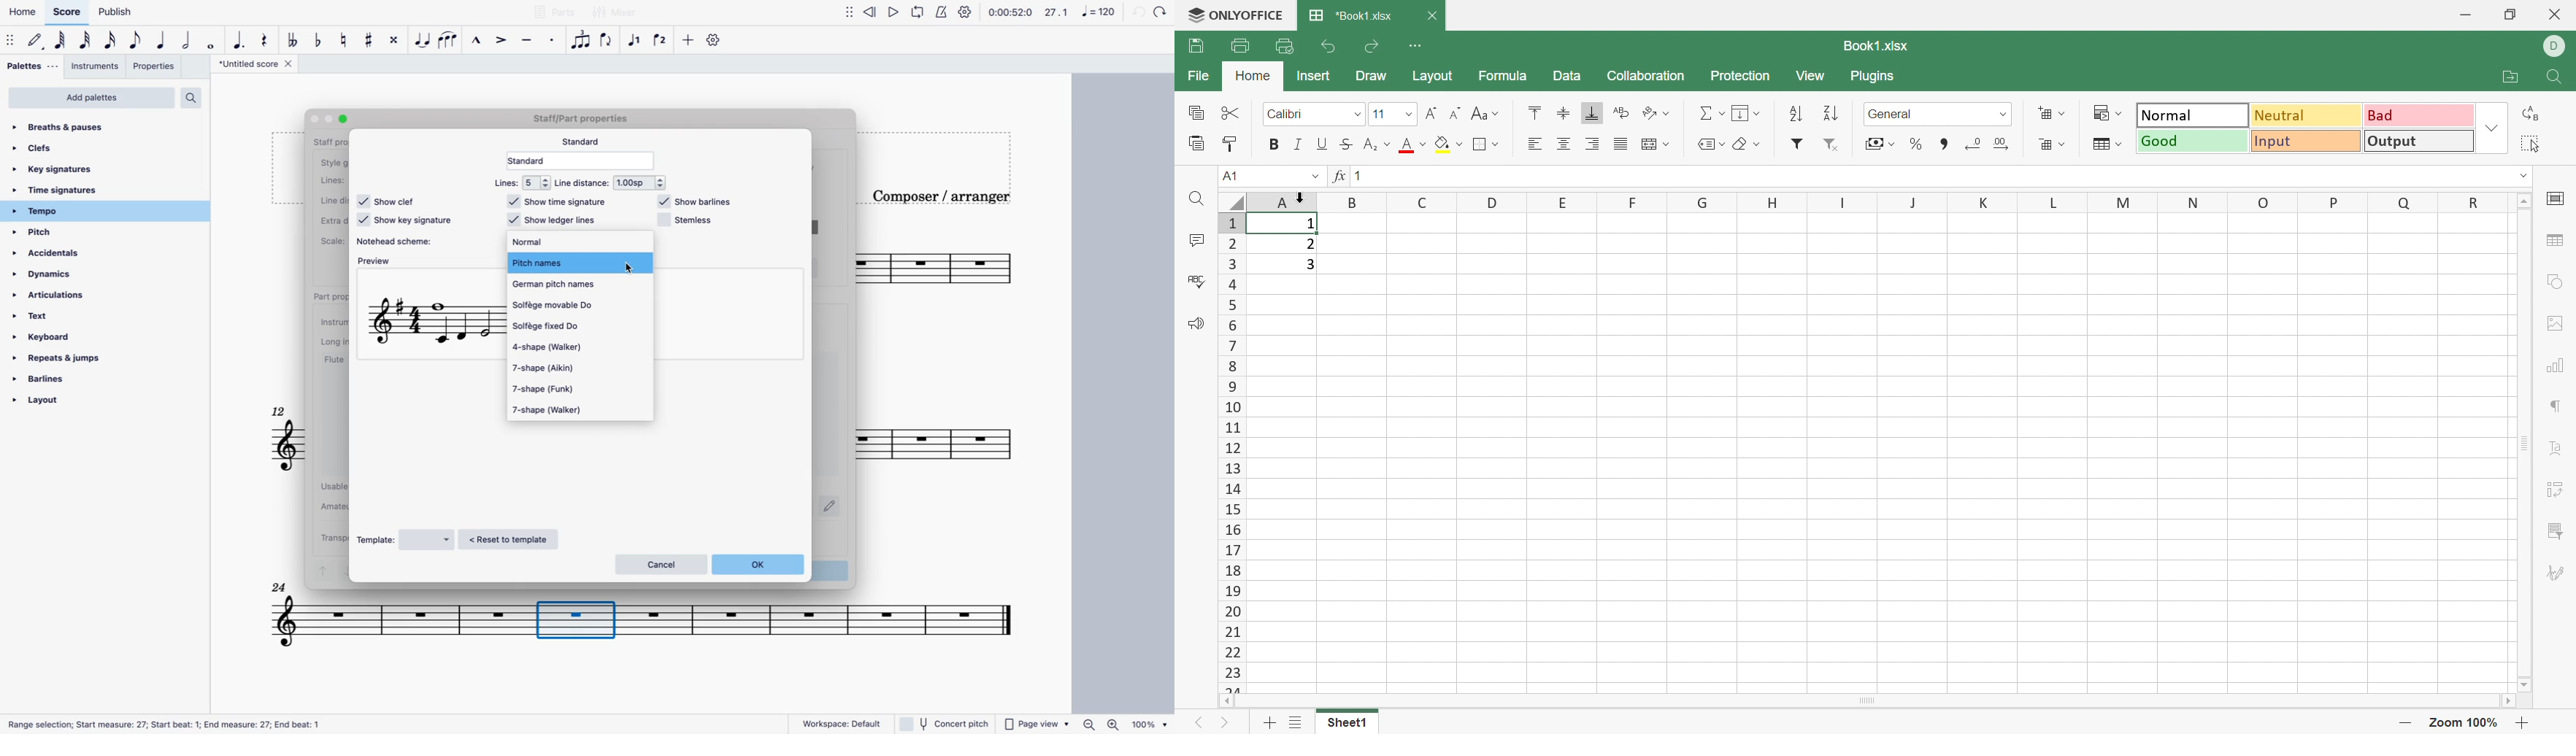 This screenshot has width=2576, height=756. Describe the element at coordinates (2555, 47) in the screenshot. I see `DELL` at that location.